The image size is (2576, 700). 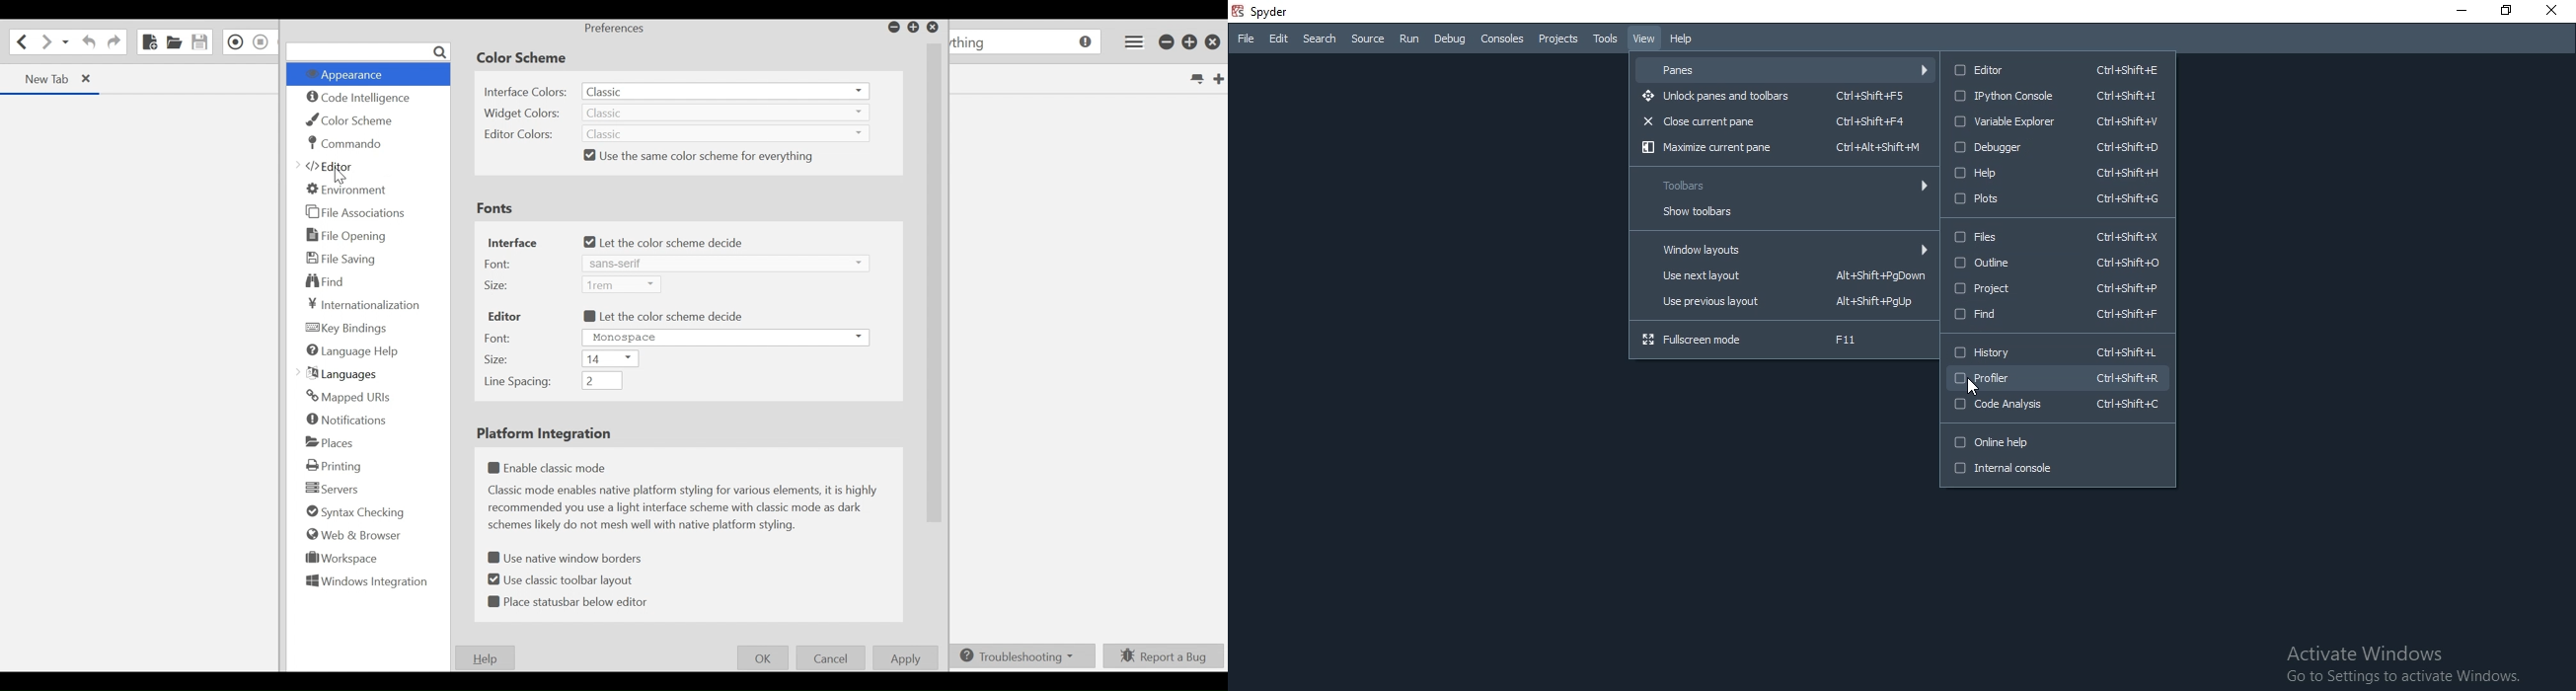 What do you see at coordinates (610, 358) in the screenshot?
I see `Size dropdown menu` at bounding box center [610, 358].